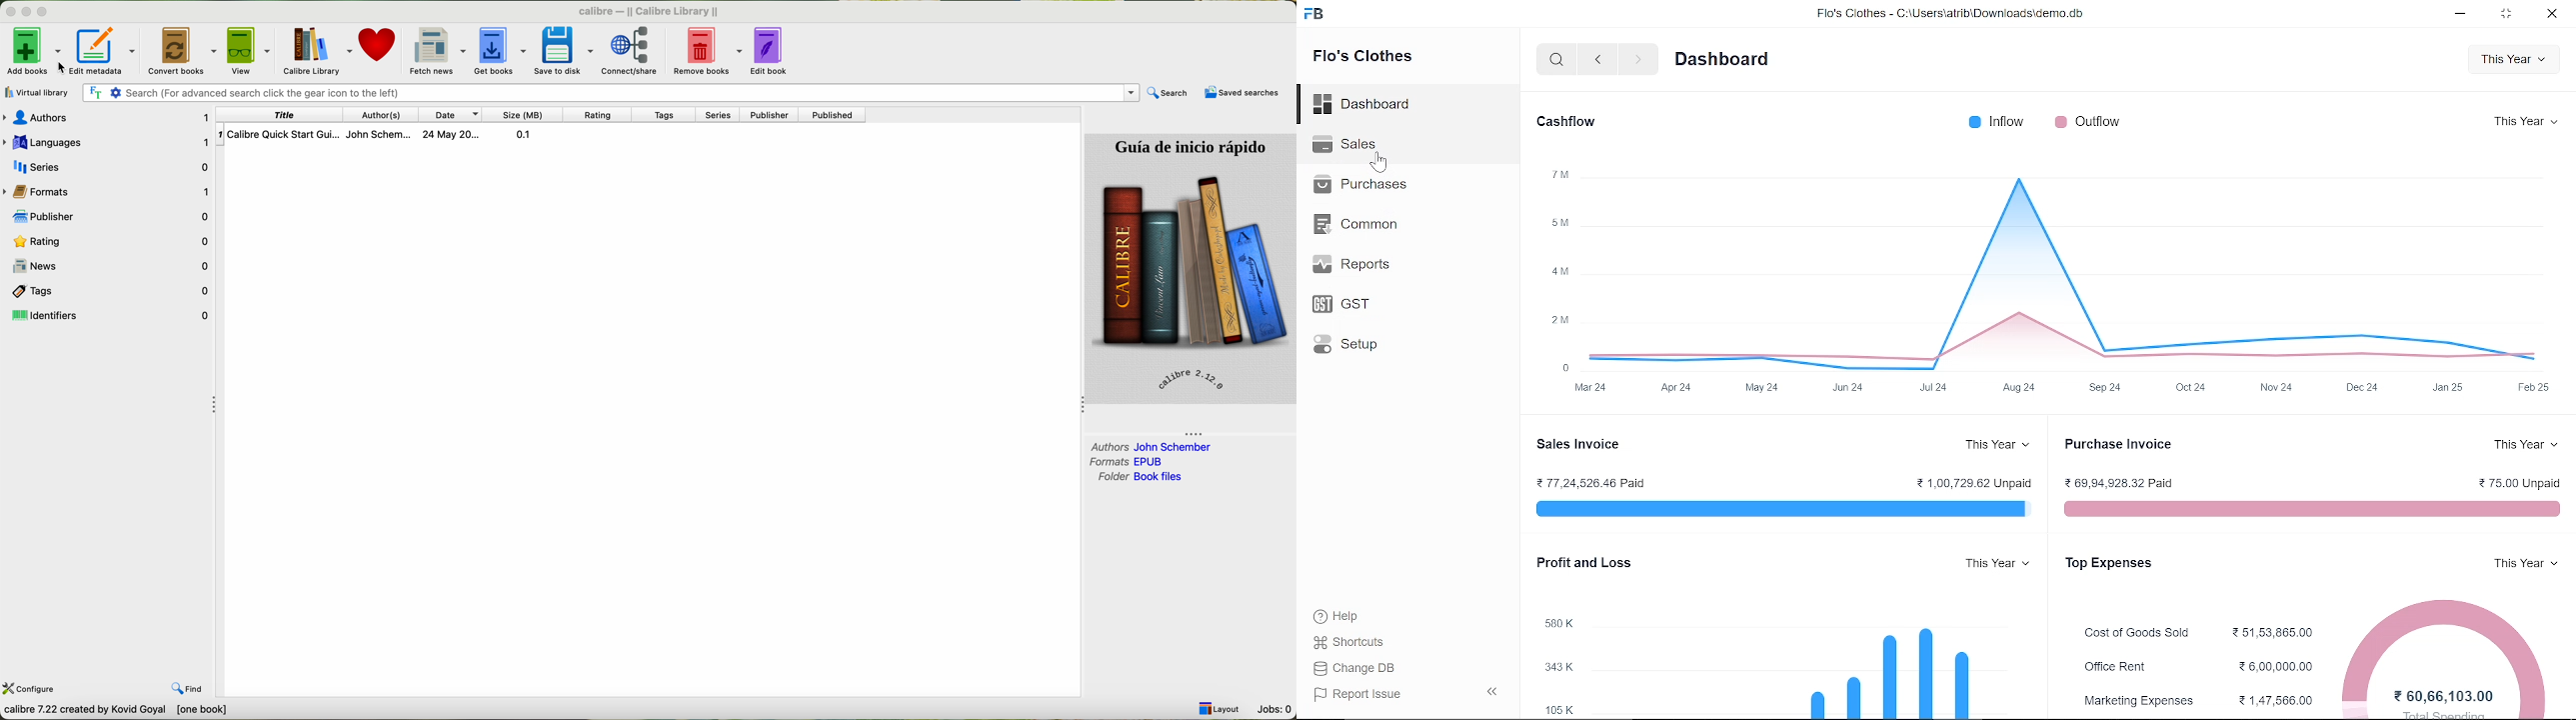  Describe the element at coordinates (108, 117) in the screenshot. I see `authors` at that location.